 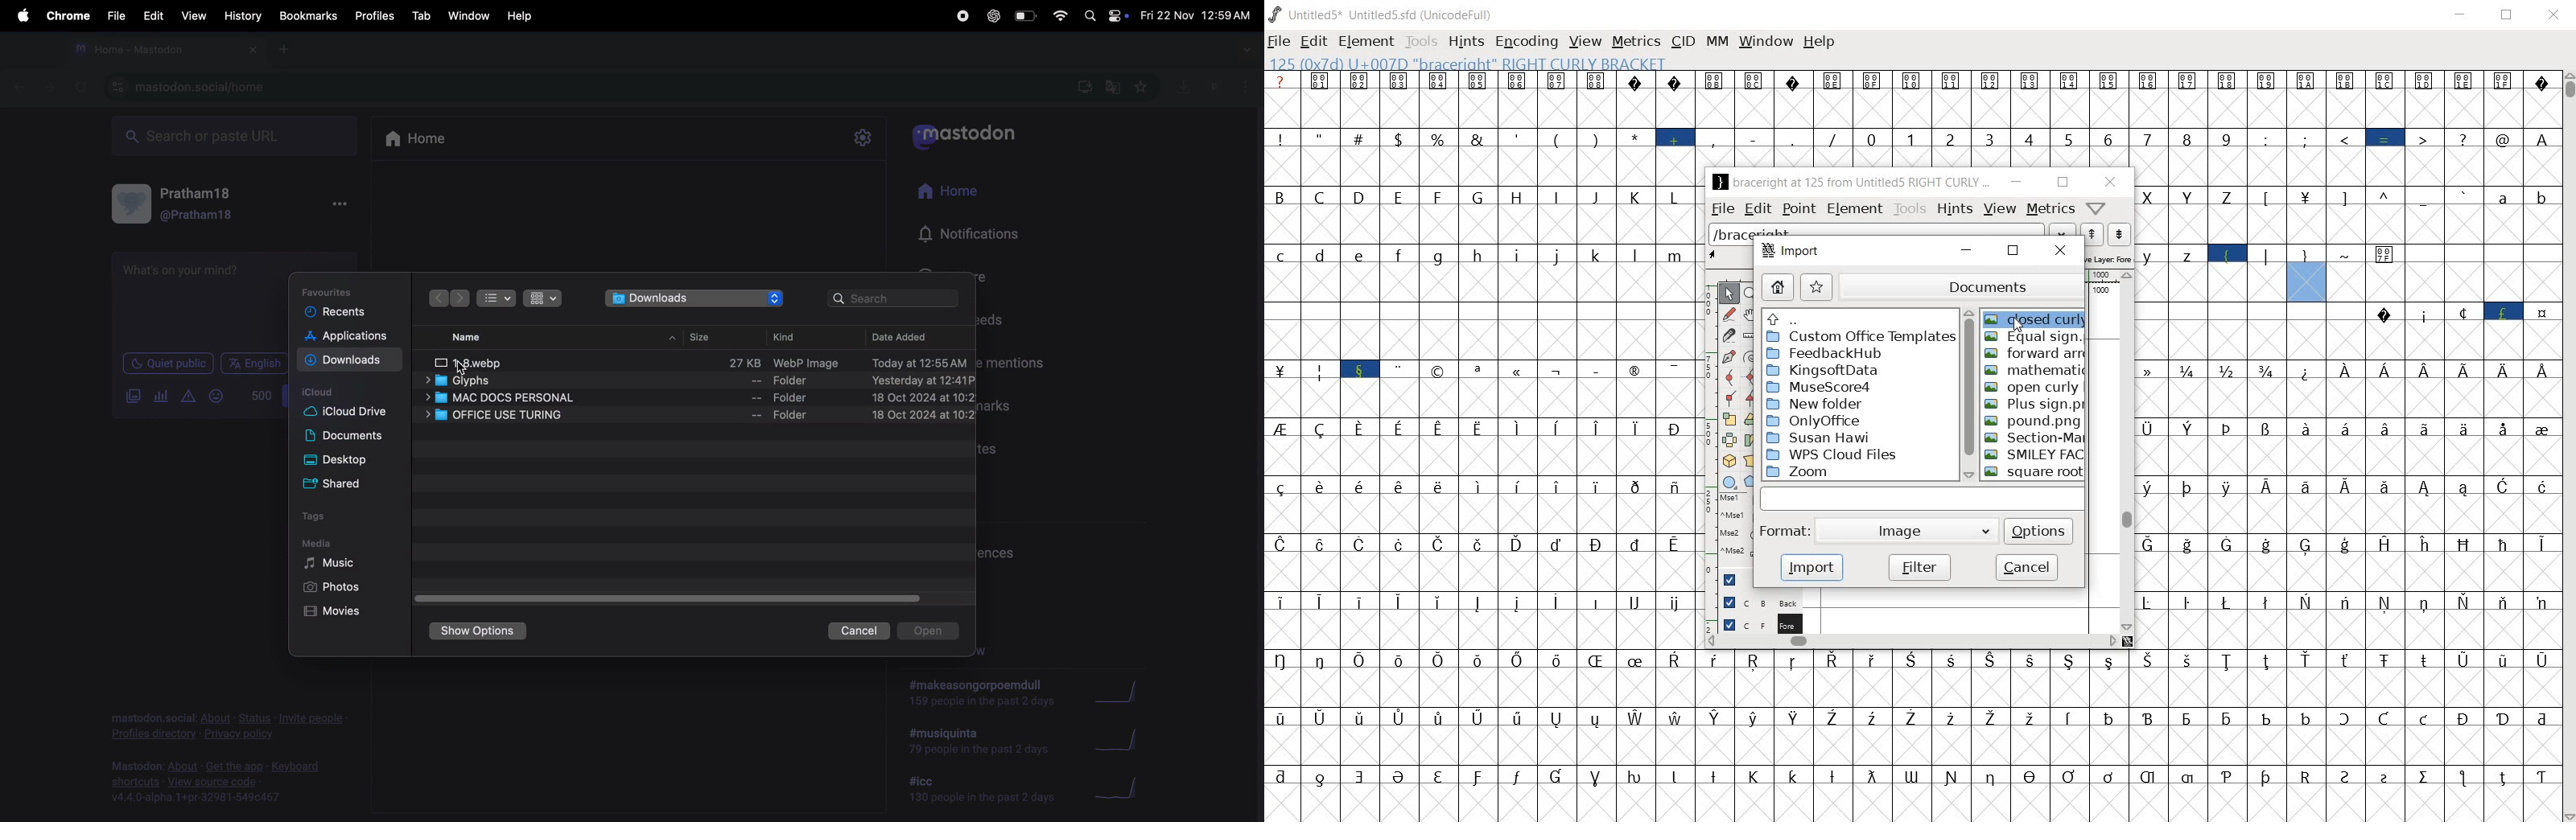 What do you see at coordinates (1752, 293) in the screenshot?
I see `MAGNIFY` at bounding box center [1752, 293].